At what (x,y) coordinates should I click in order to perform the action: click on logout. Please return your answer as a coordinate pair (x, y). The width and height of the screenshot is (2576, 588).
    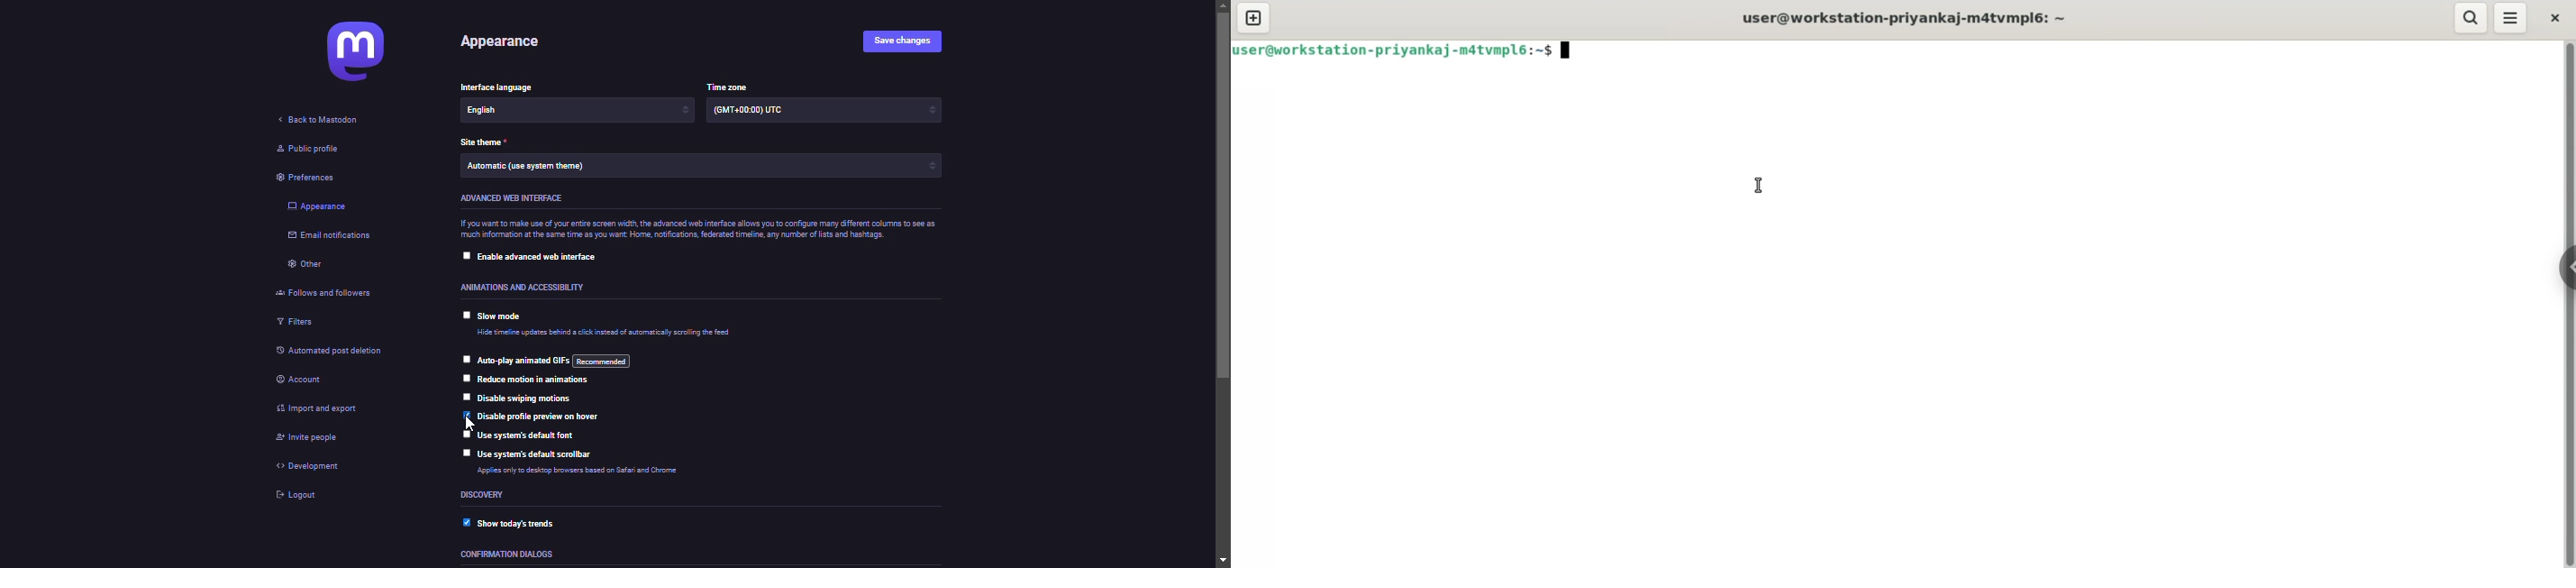
    Looking at the image, I should click on (296, 496).